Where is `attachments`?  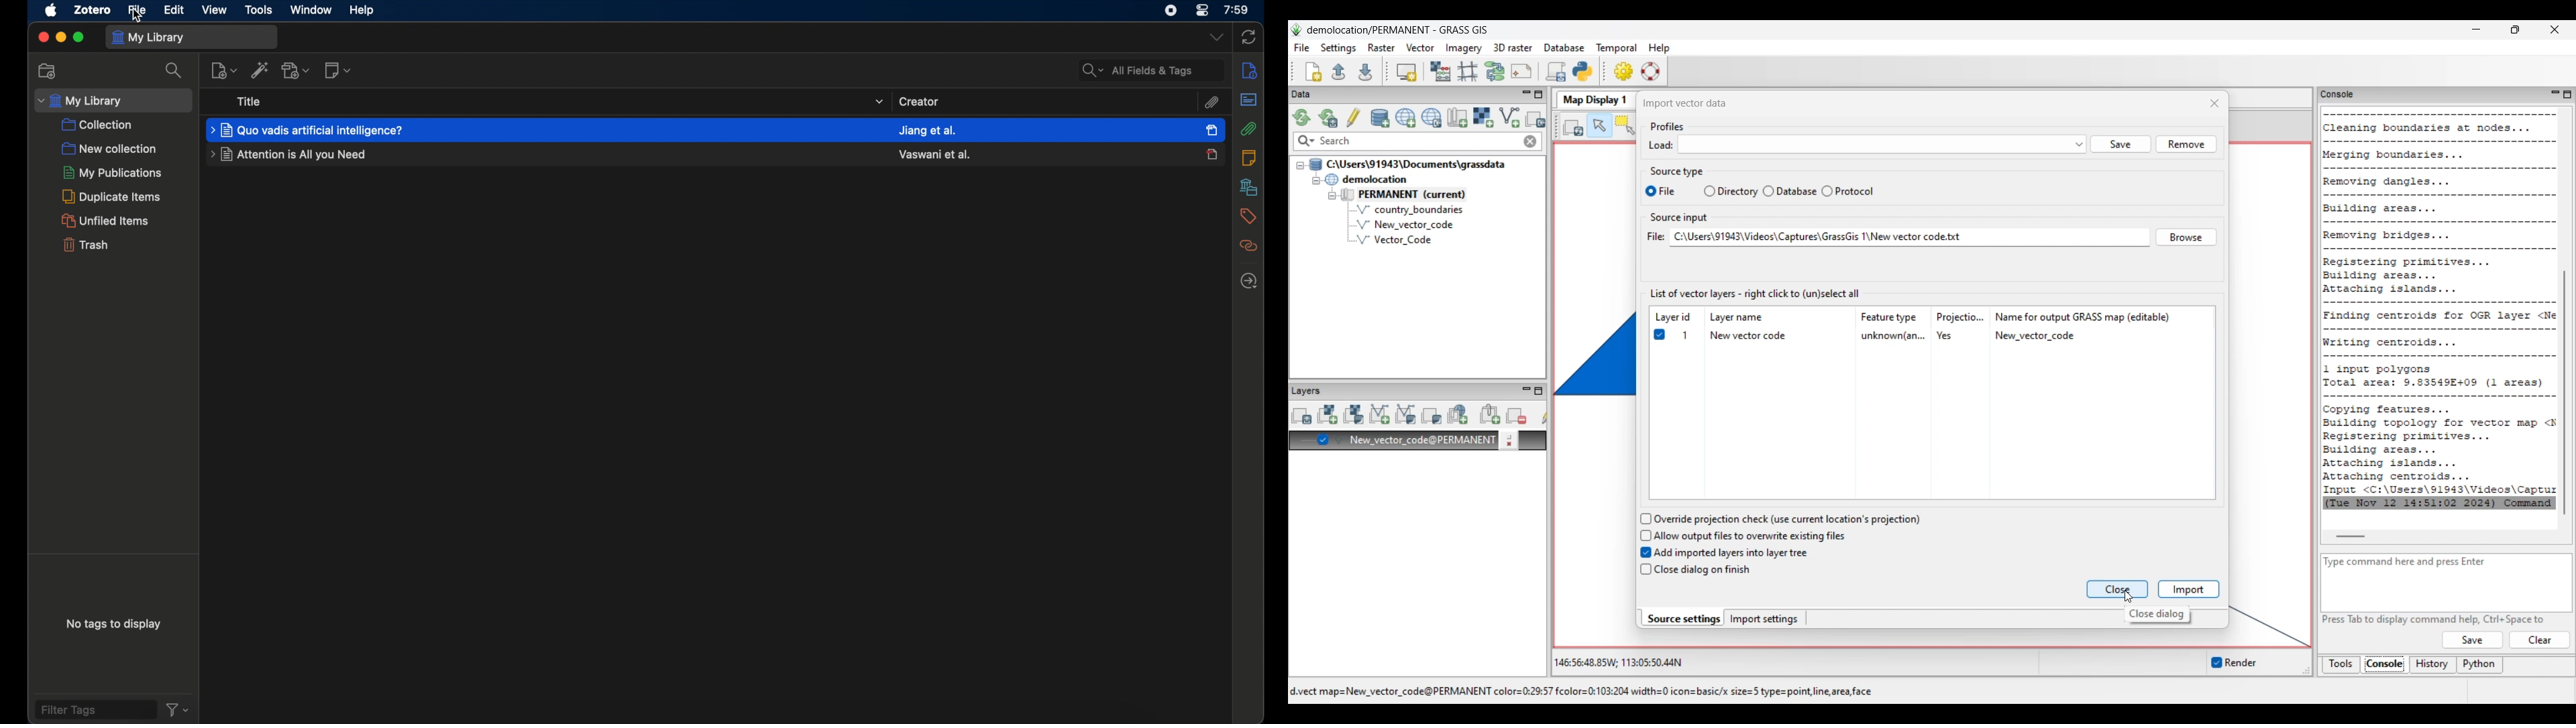 attachments is located at coordinates (1248, 129).